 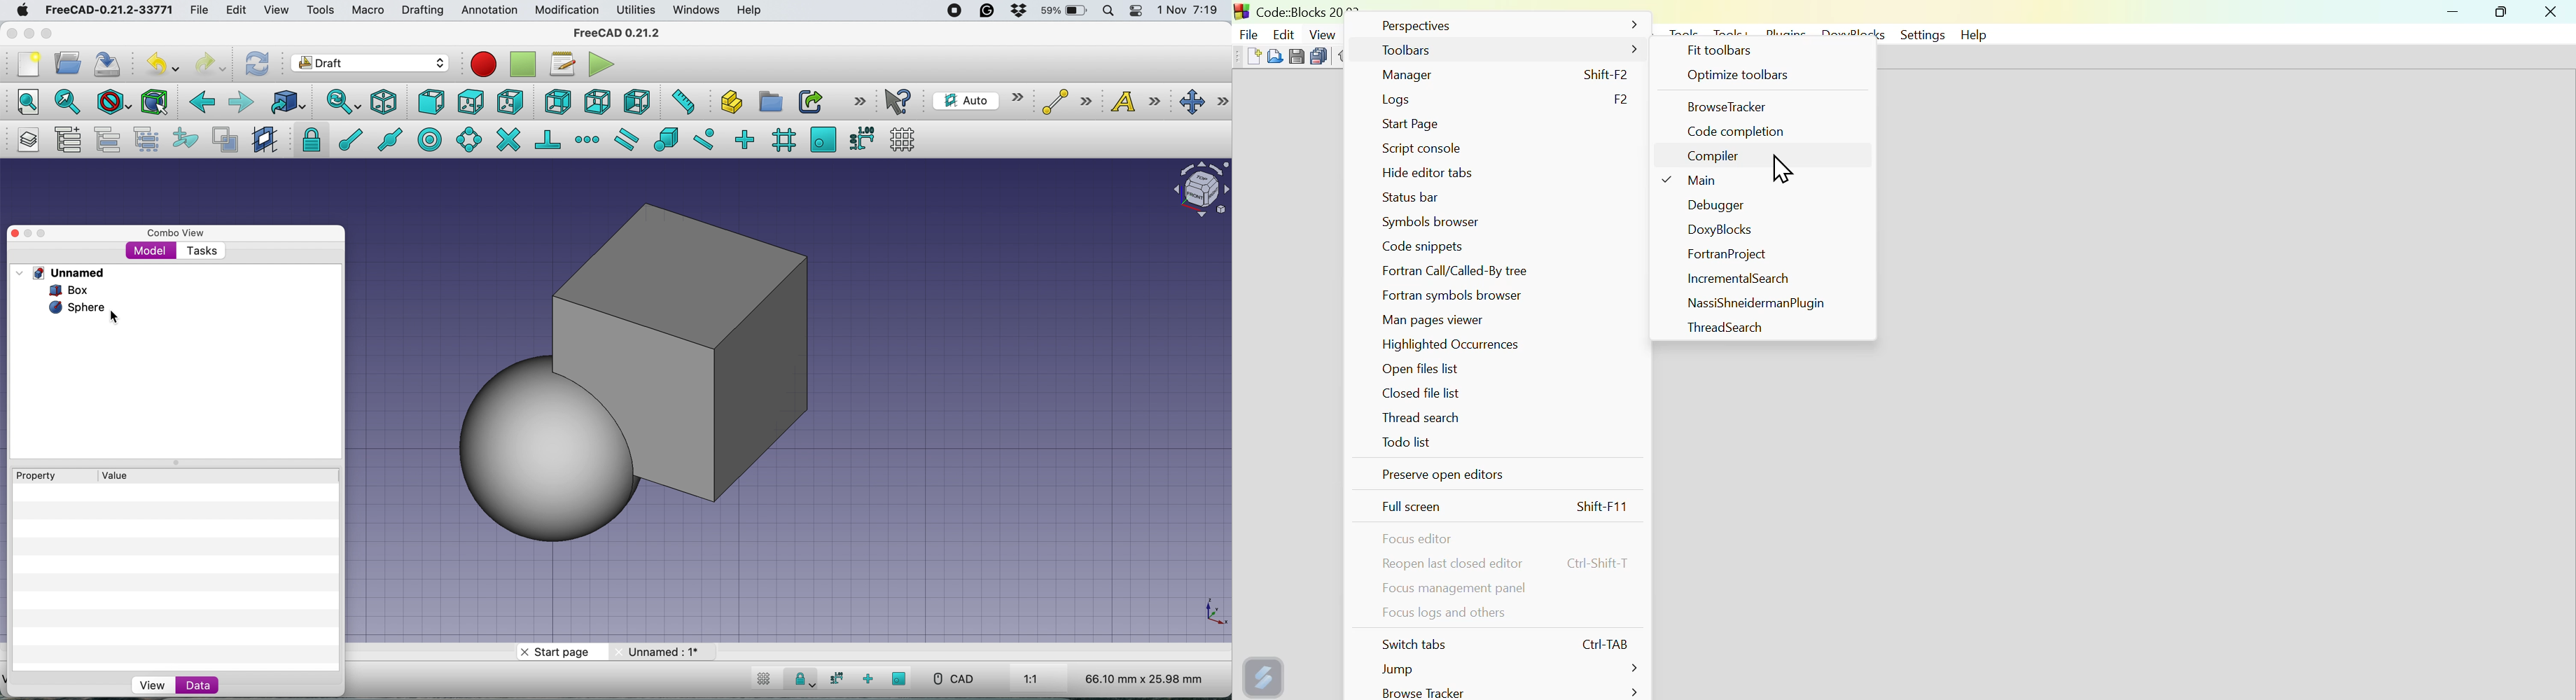 I want to click on Focus logs and others, so click(x=1441, y=617).